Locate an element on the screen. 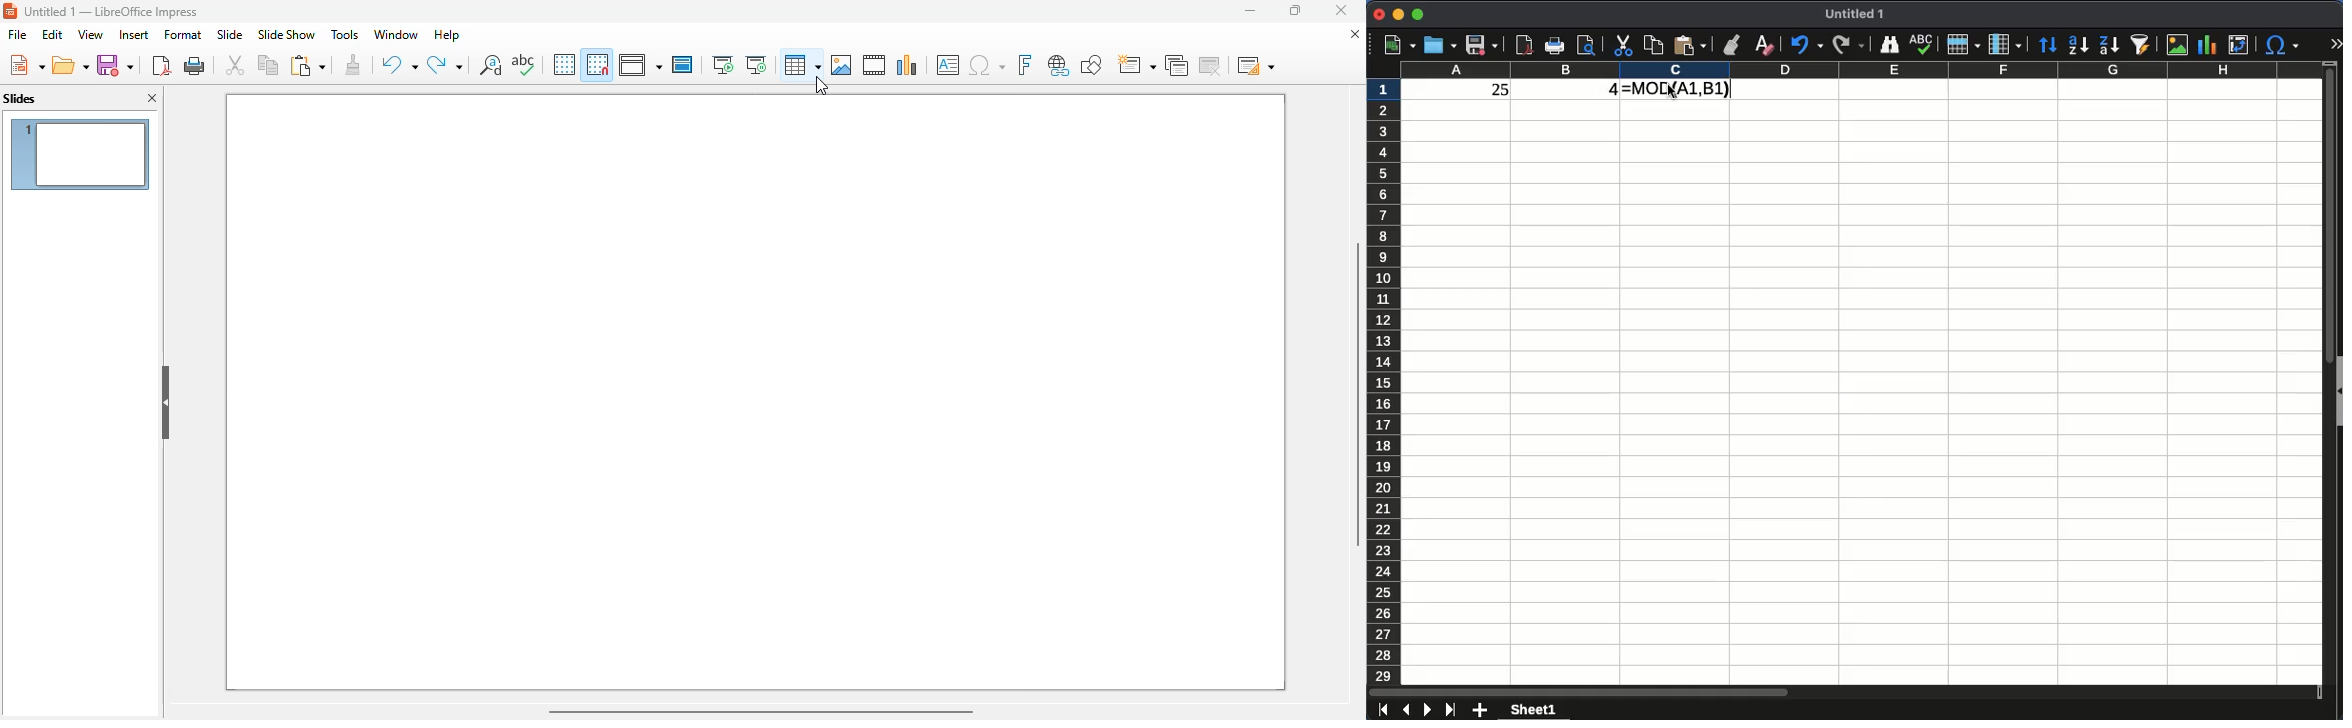 The width and height of the screenshot is (2352, 728). previous sheet is located at coordinates (1406, 710).